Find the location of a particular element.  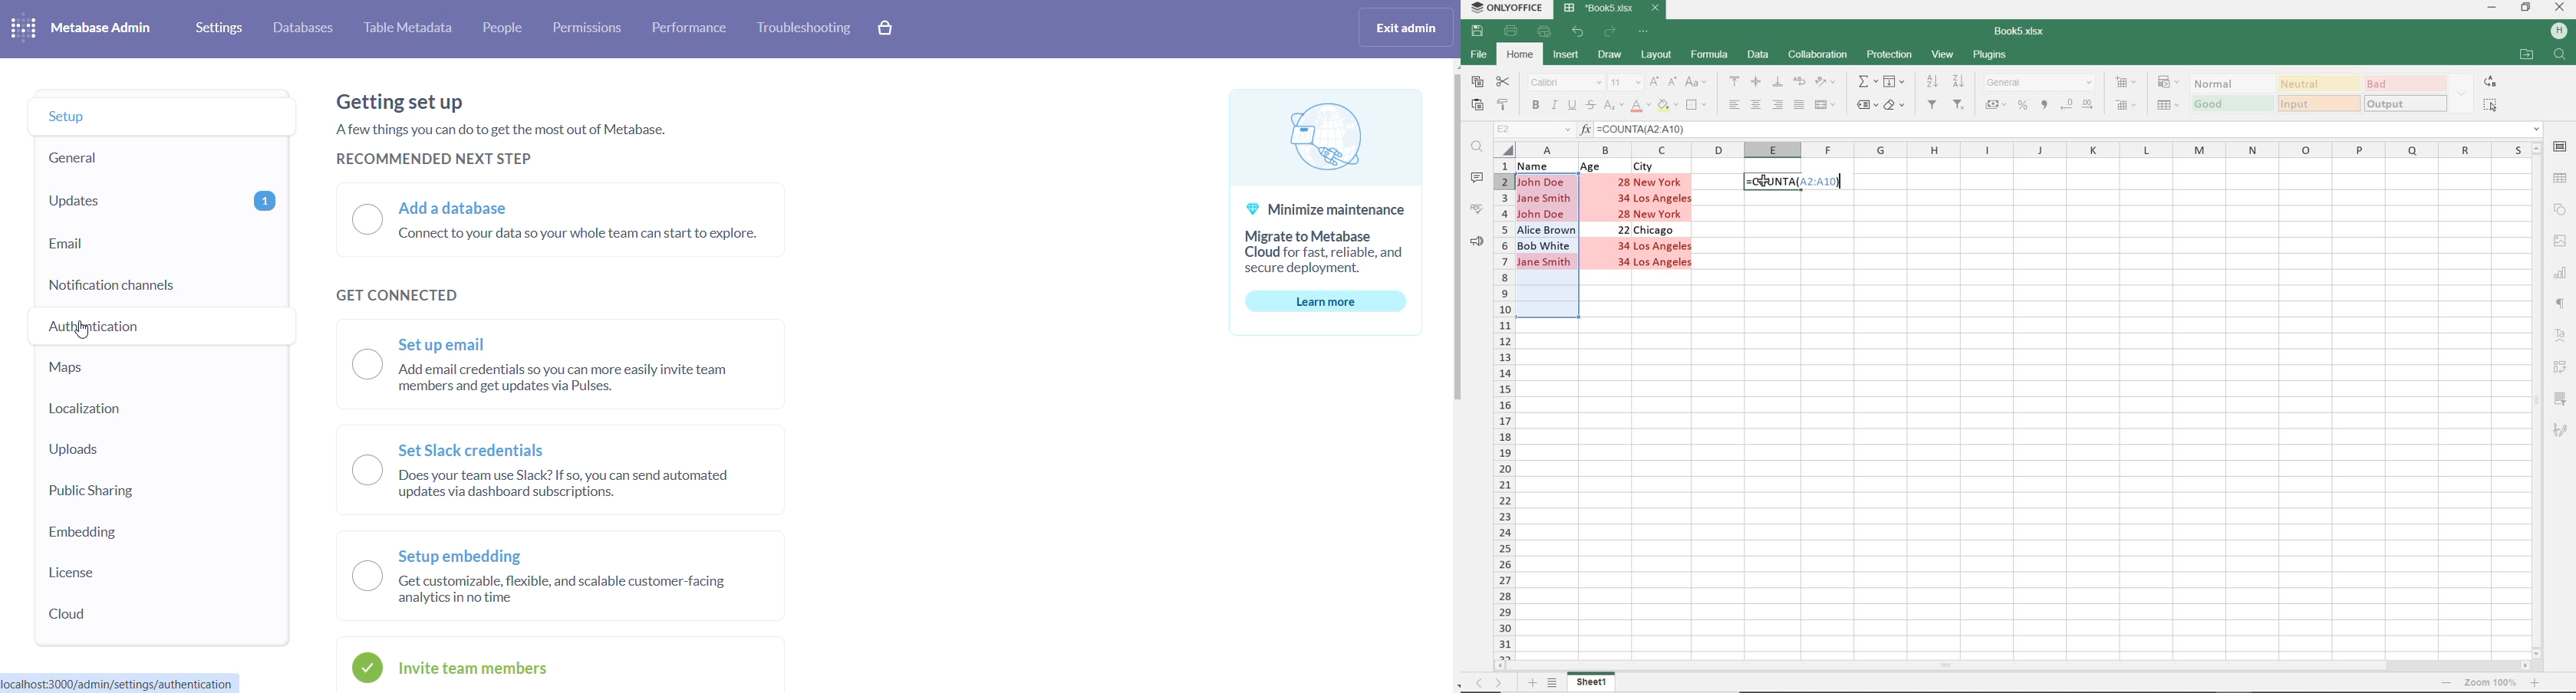

Table metadata is located at coordinates (409, 30).